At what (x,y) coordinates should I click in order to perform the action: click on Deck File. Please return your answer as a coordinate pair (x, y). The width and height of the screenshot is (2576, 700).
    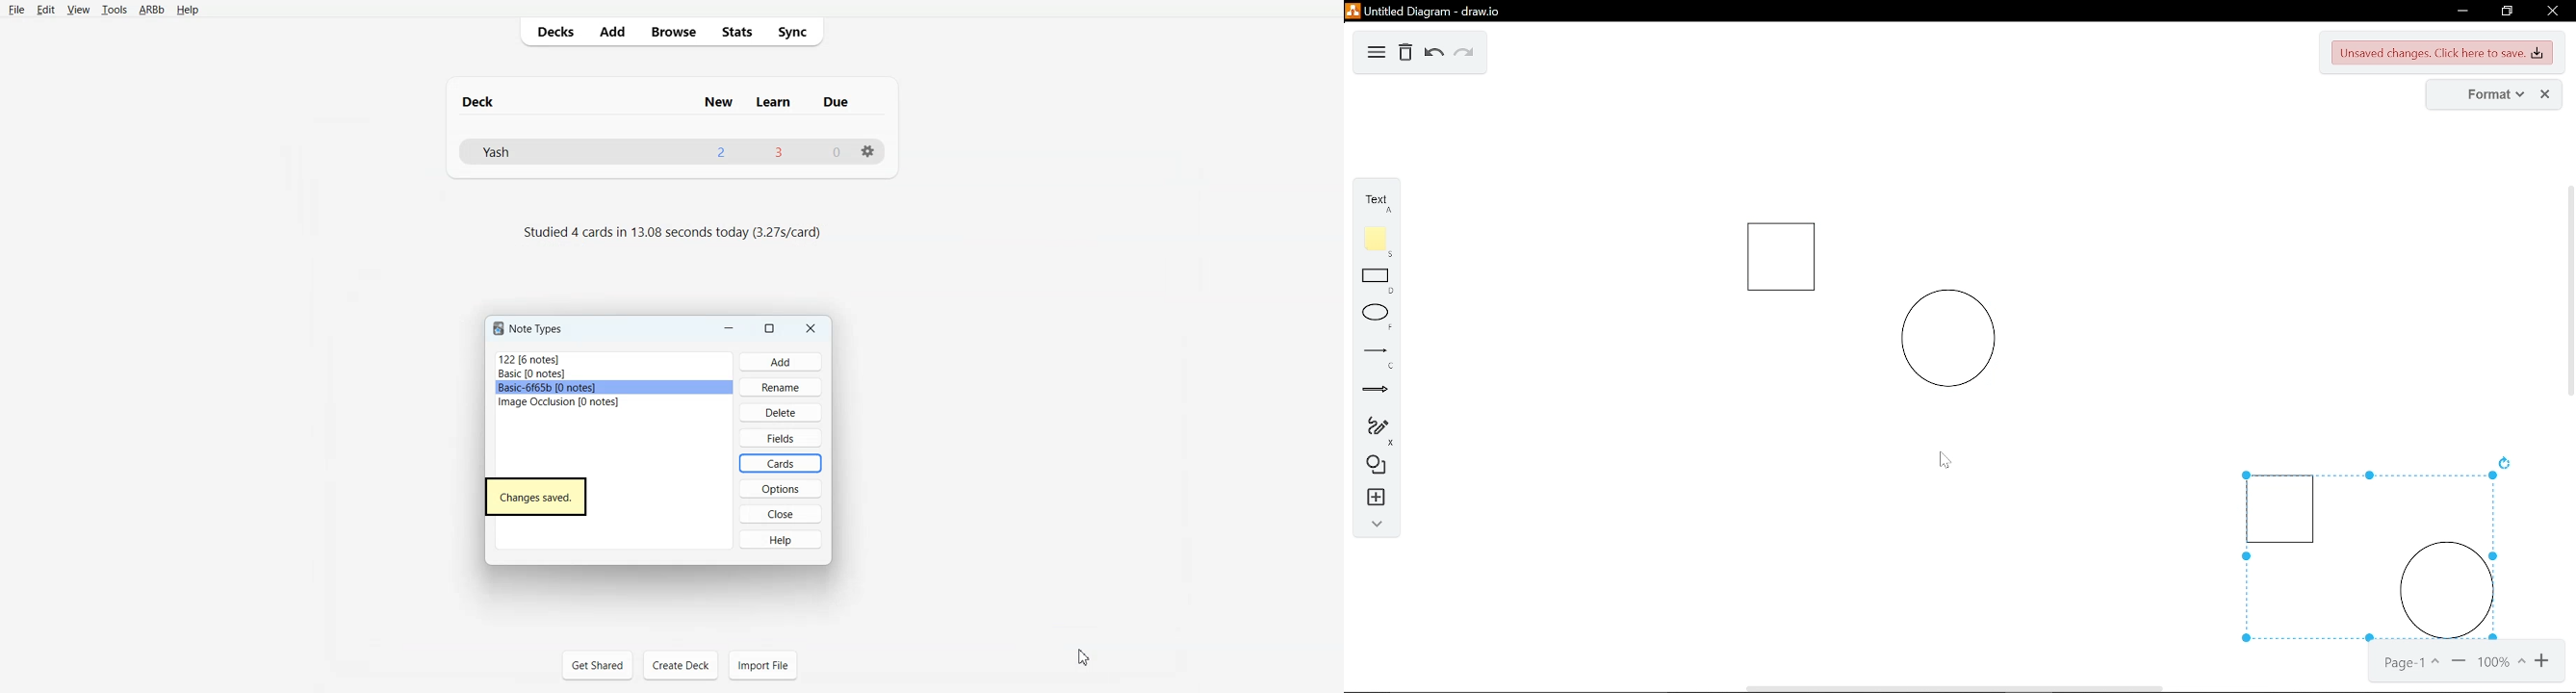
    Looking at the image, I should click on (673, 152).